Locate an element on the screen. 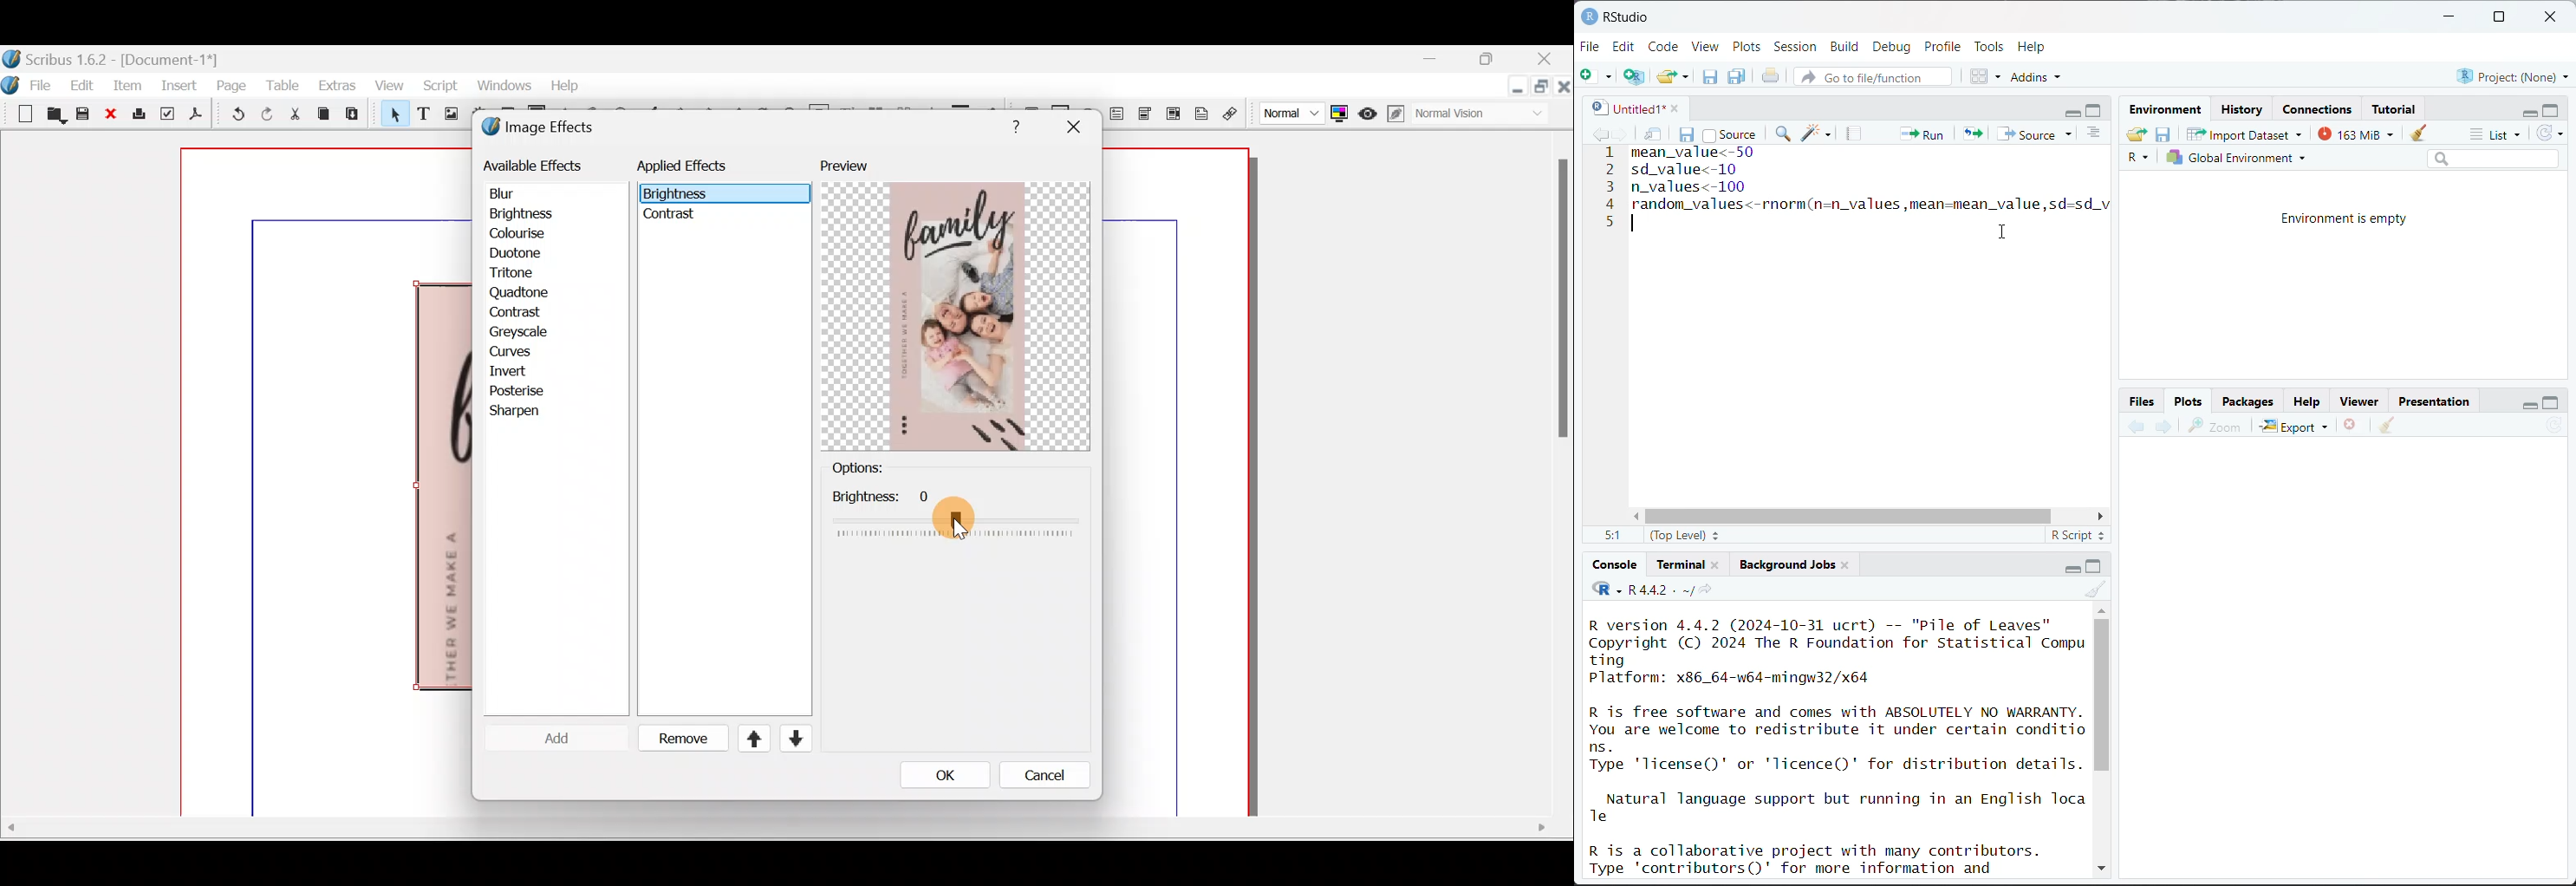 The image size is (2576, 896). (top level) is located at coordinates (1687, 535).